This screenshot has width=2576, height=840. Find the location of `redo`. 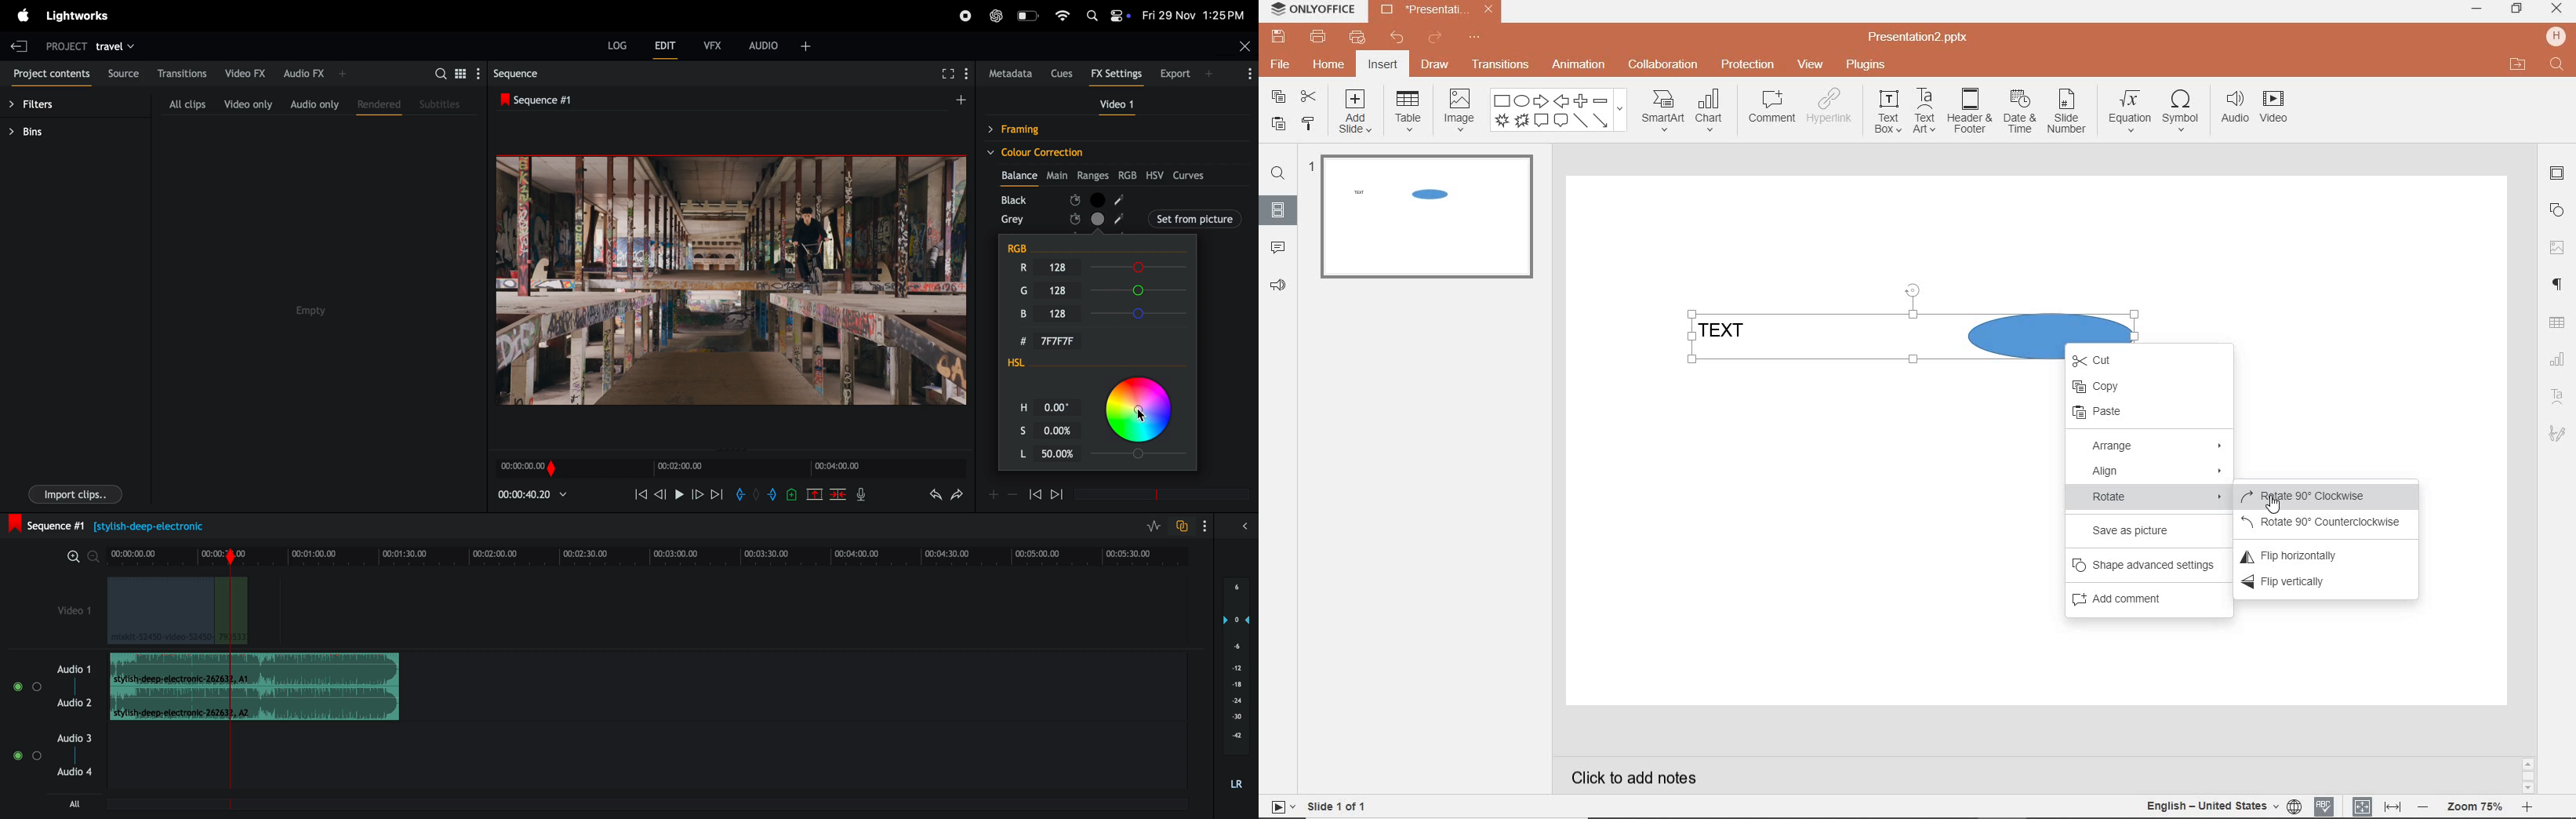

redo is located at coordinates (960, 494).